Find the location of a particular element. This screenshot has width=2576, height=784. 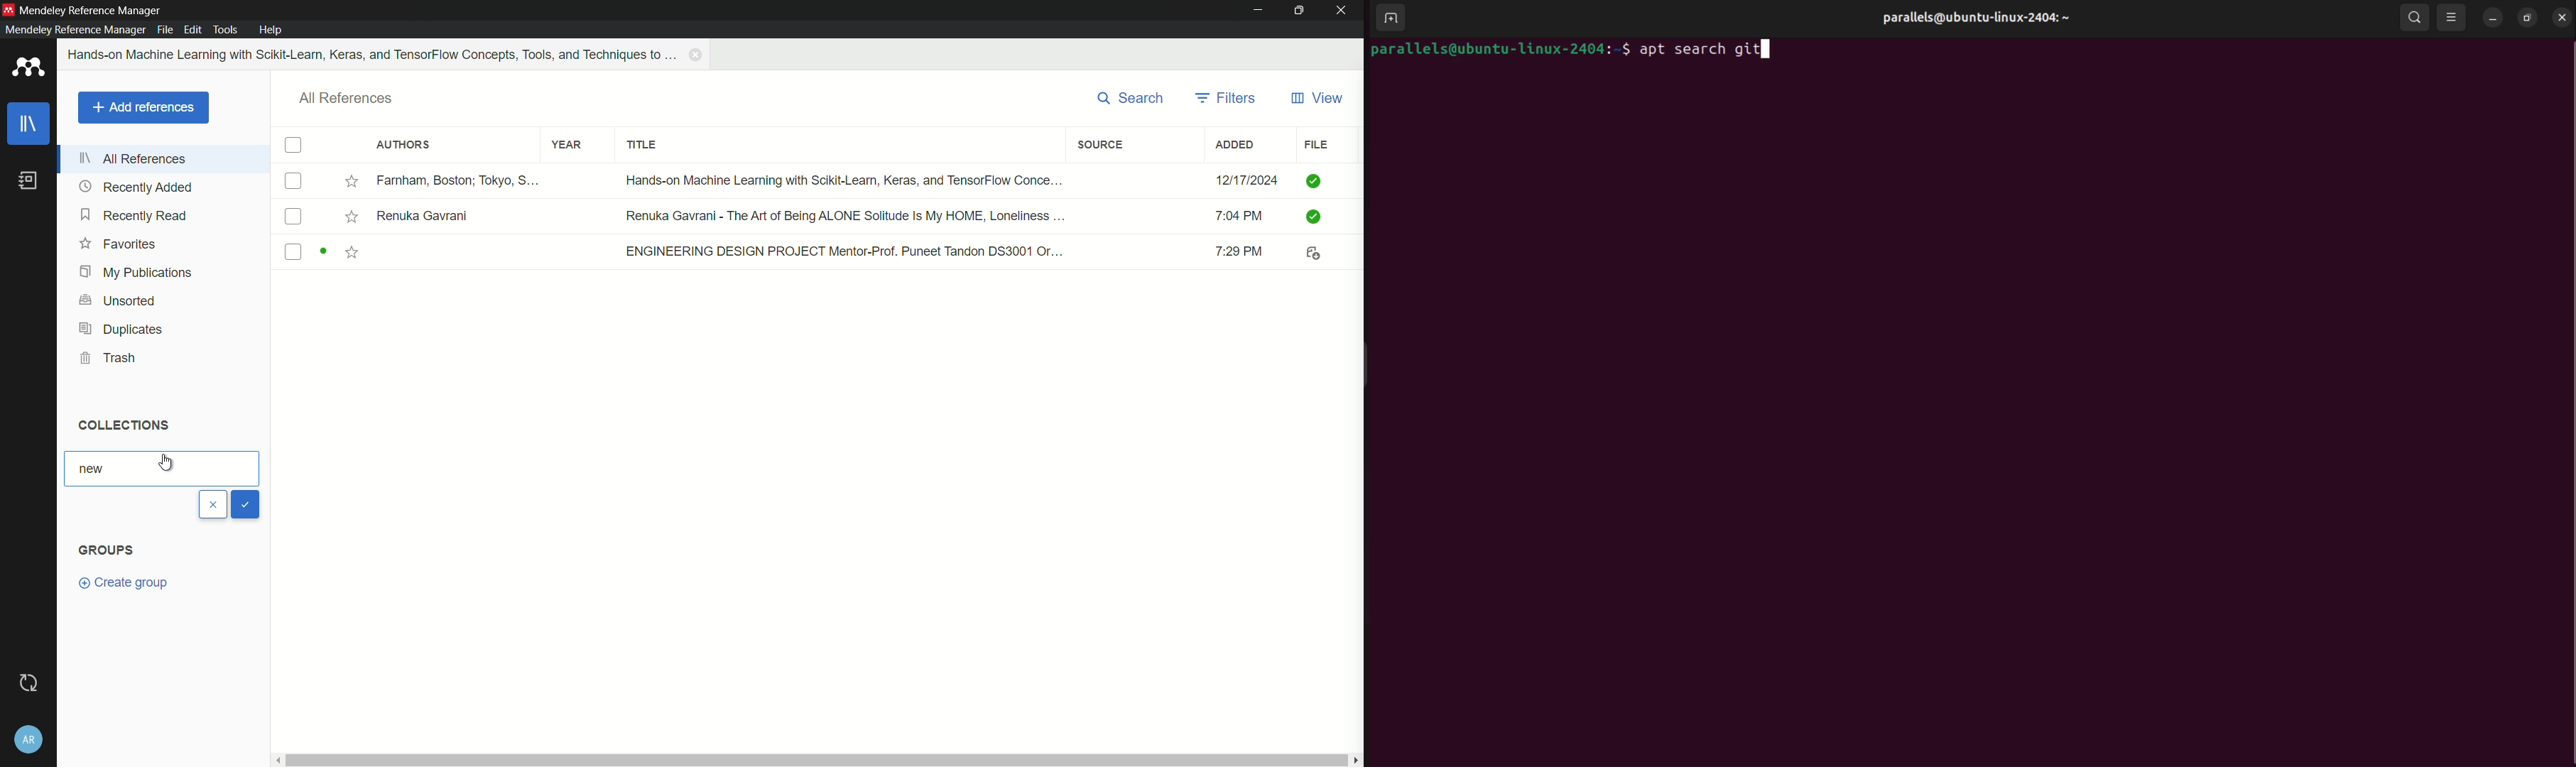

close is located at coordinates (1345, 11).